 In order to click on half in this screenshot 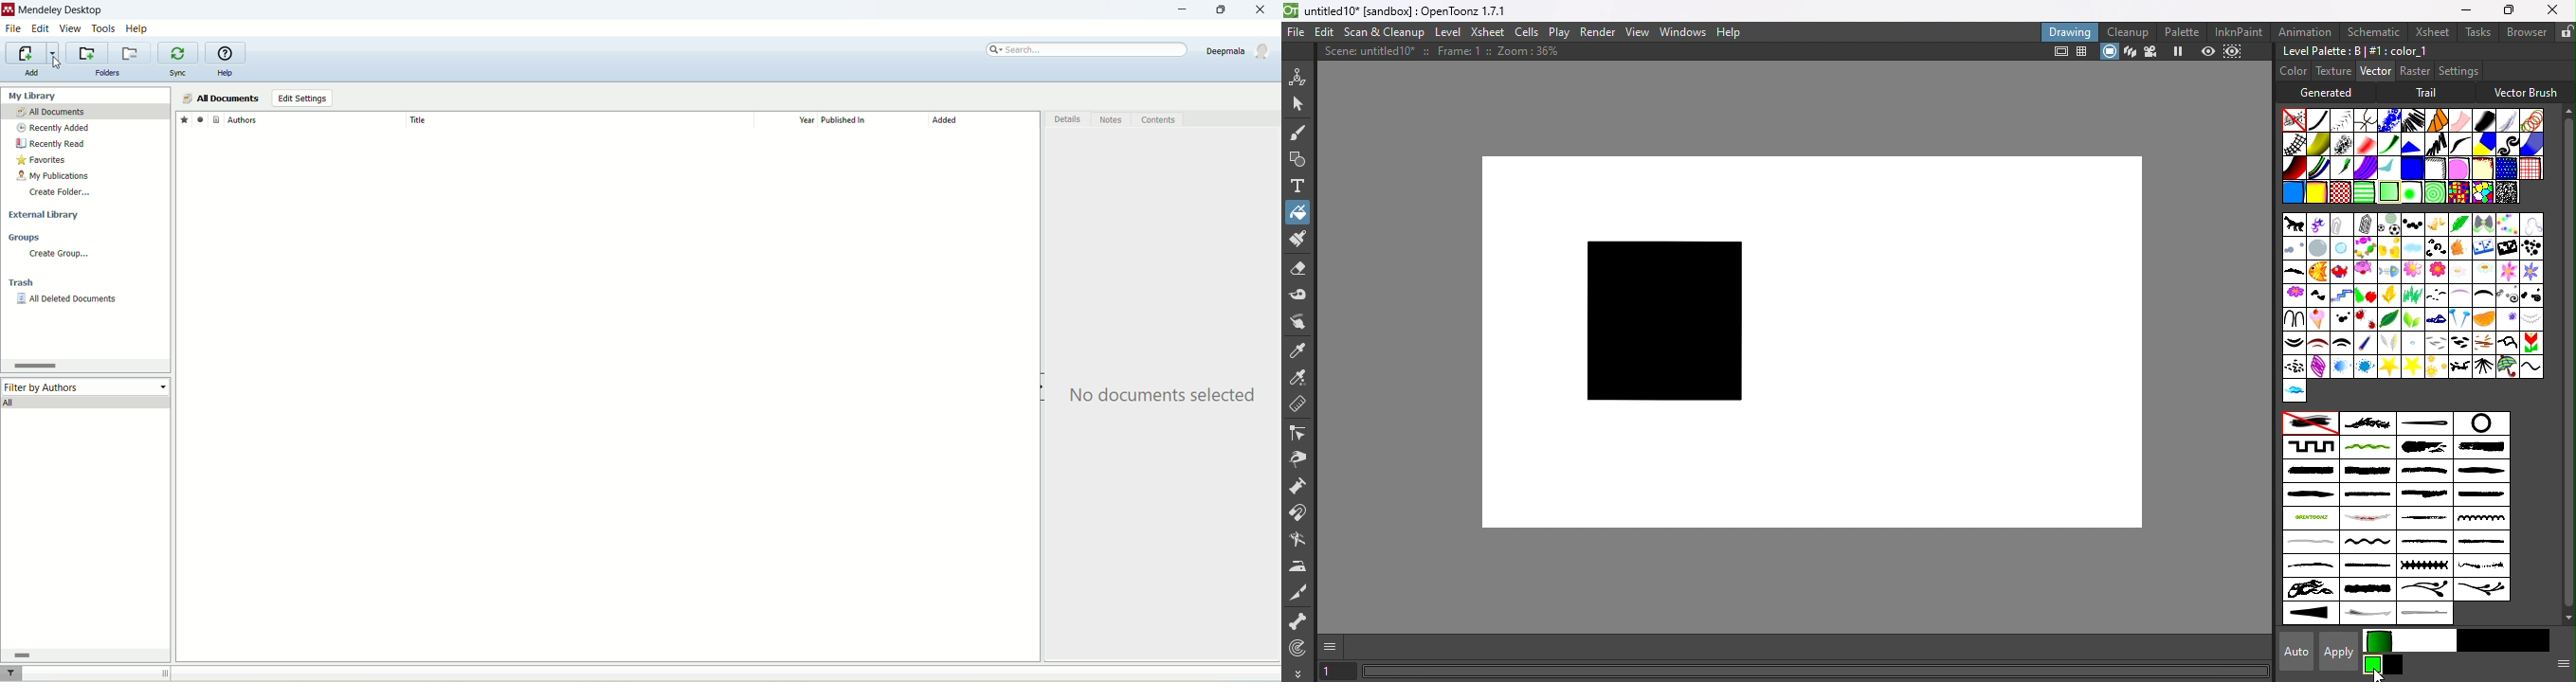, I will do `click(2458, 296)`.